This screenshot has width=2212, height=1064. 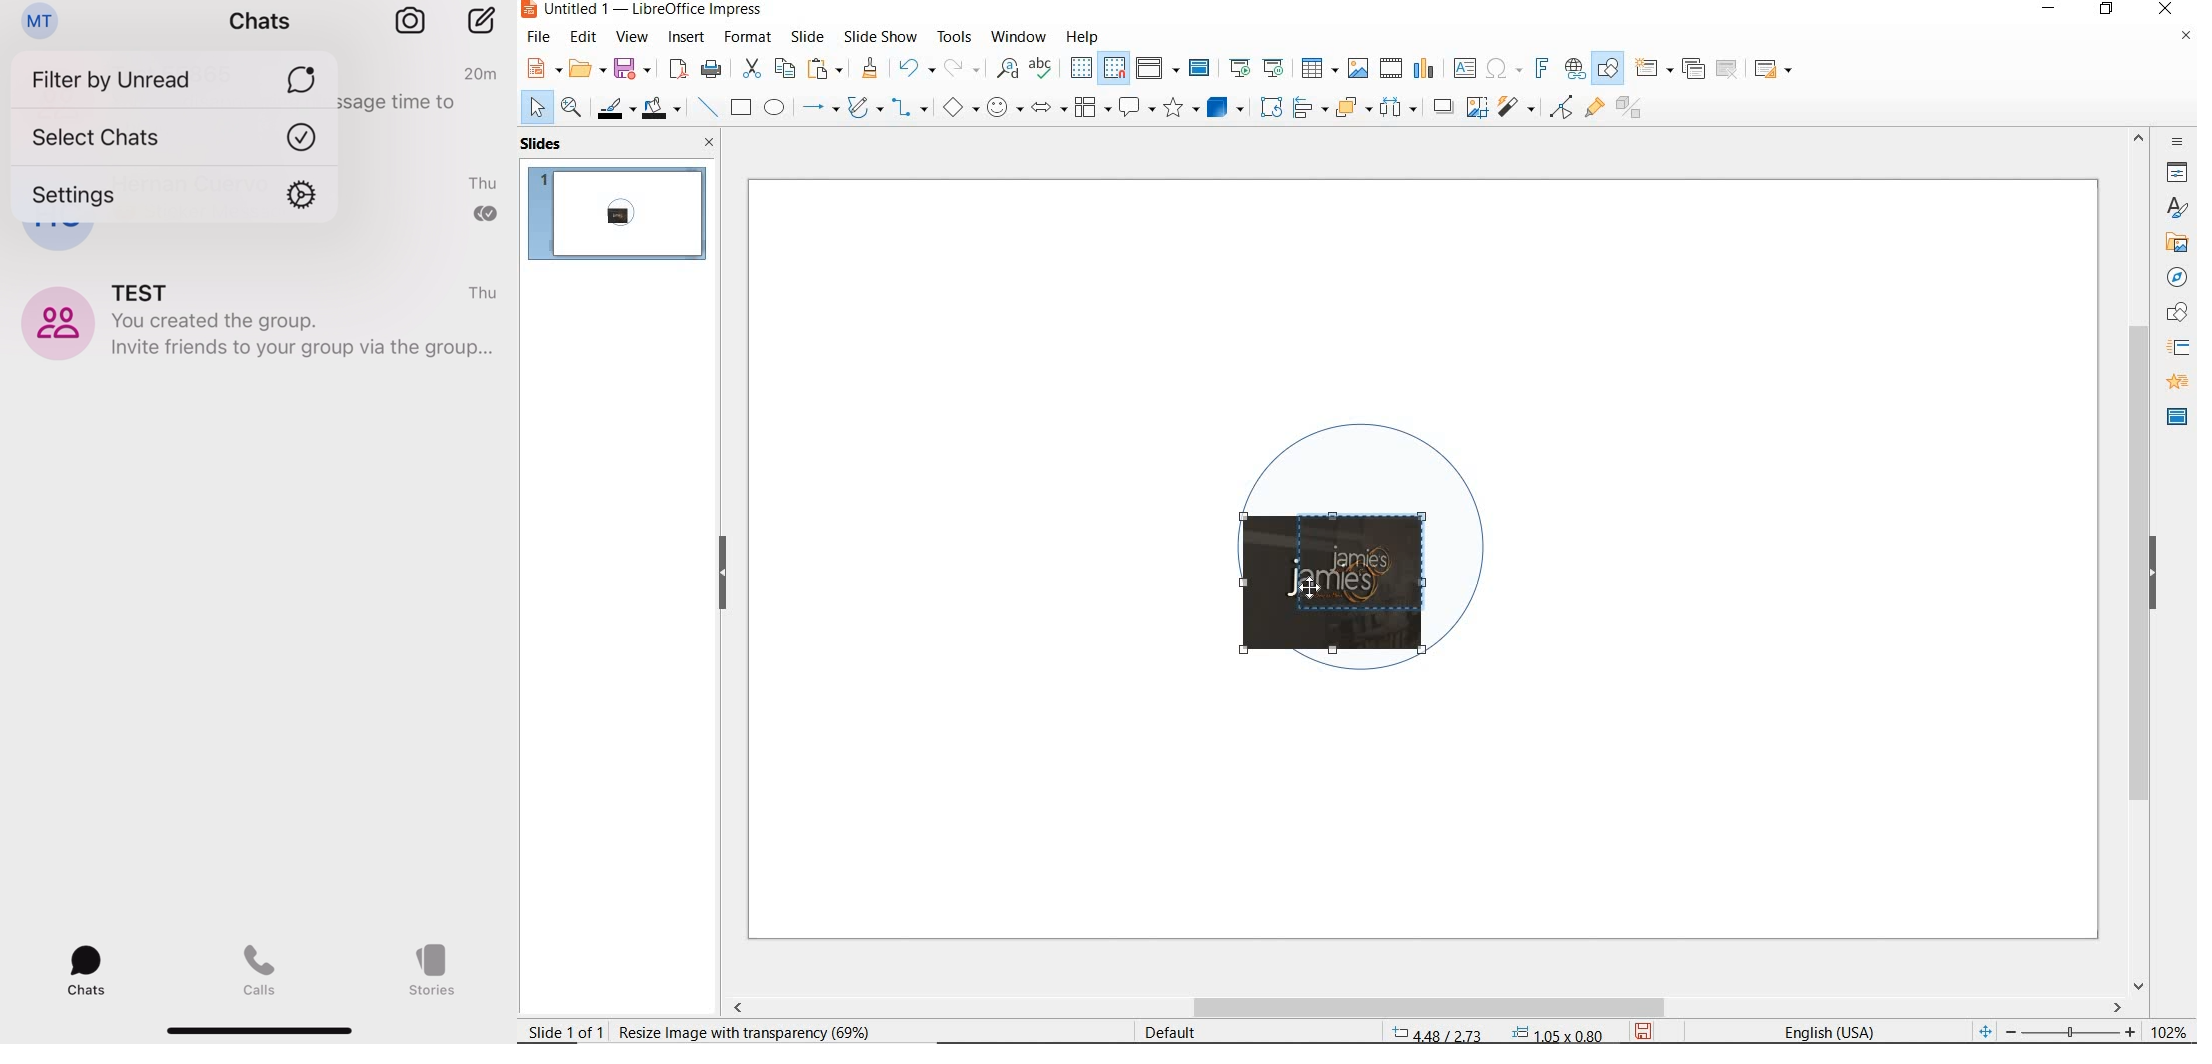 What do you see at coordinates (1575, 69) in the screenshot?
I see `insert hyperlink` at bounding box center [1575, 69].